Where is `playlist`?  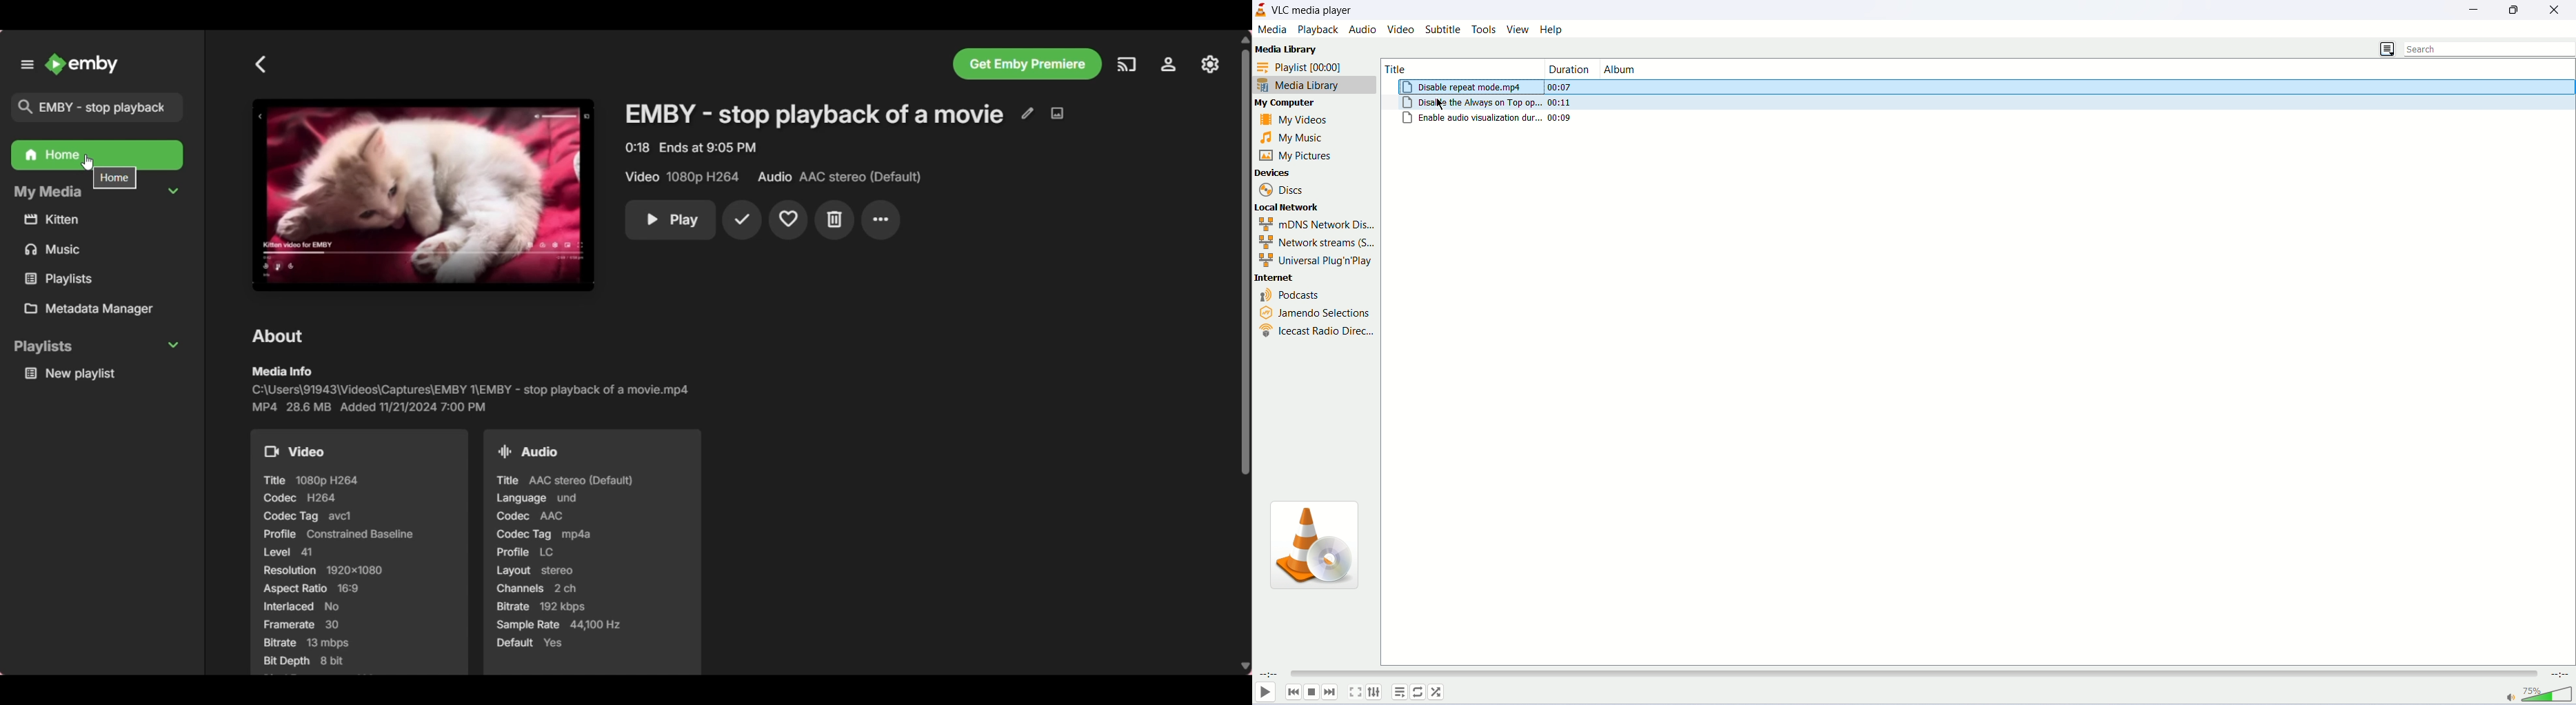
playlist is located at coordinates (1314, 66).